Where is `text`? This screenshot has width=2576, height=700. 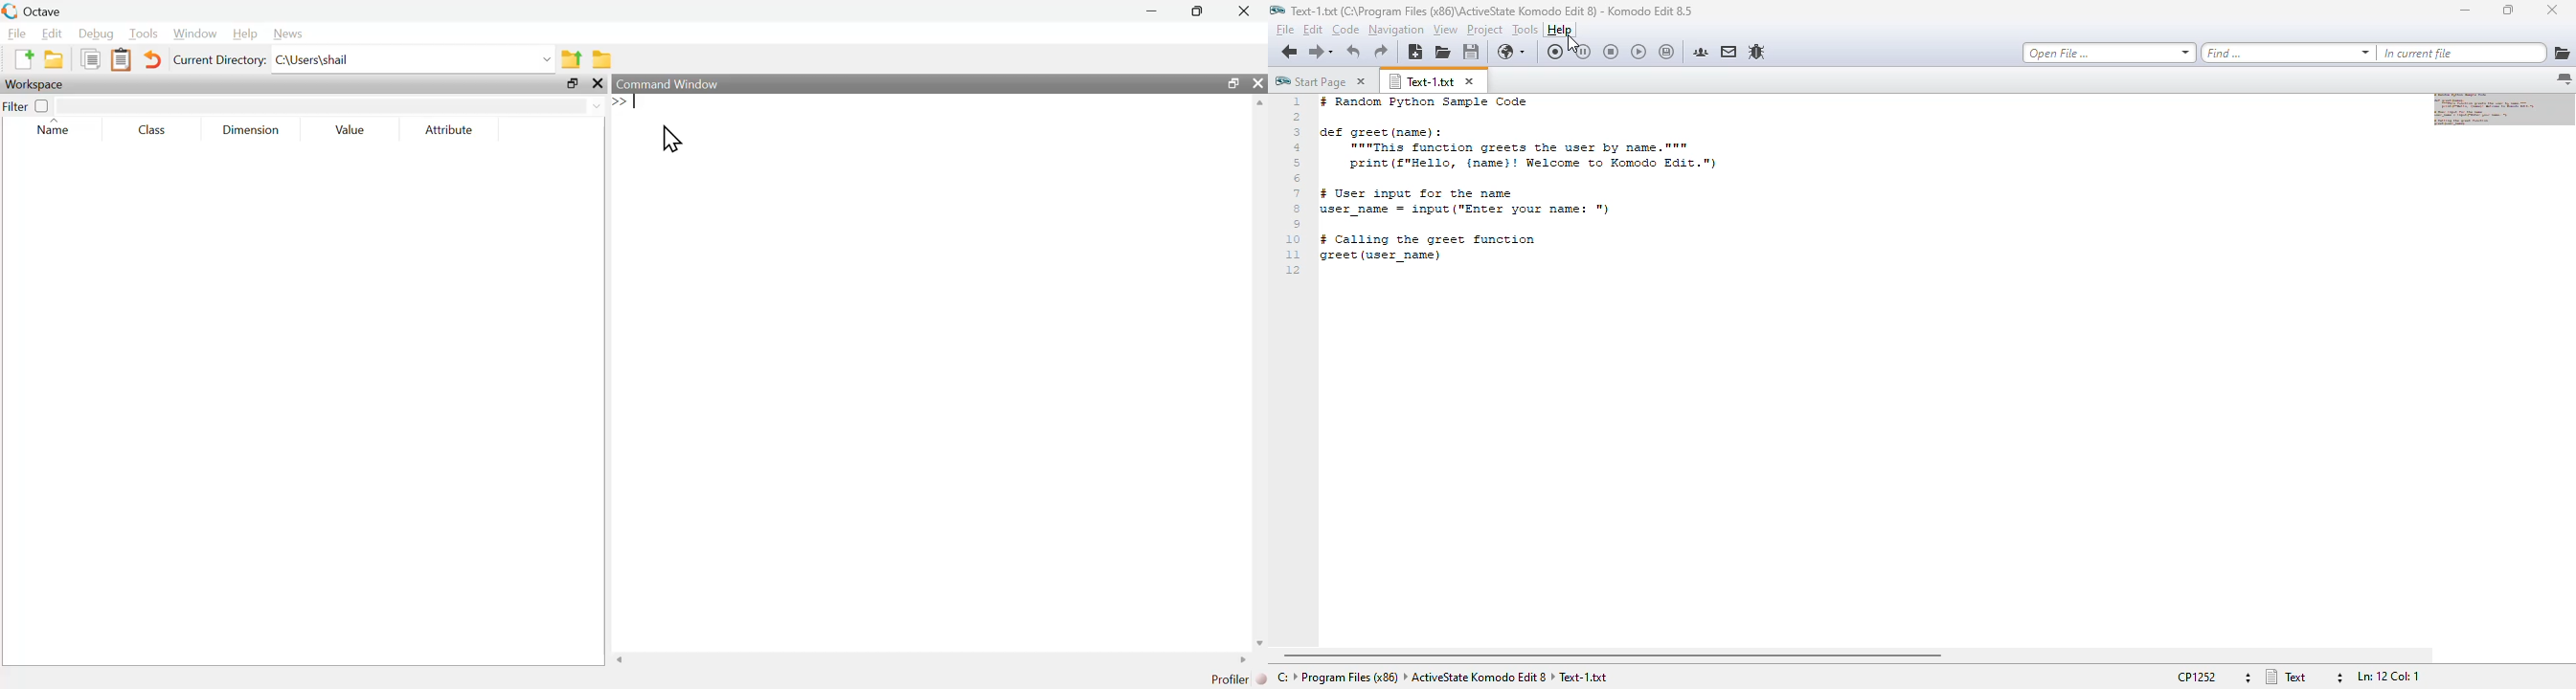
text is located at coordinates (1533, 187).